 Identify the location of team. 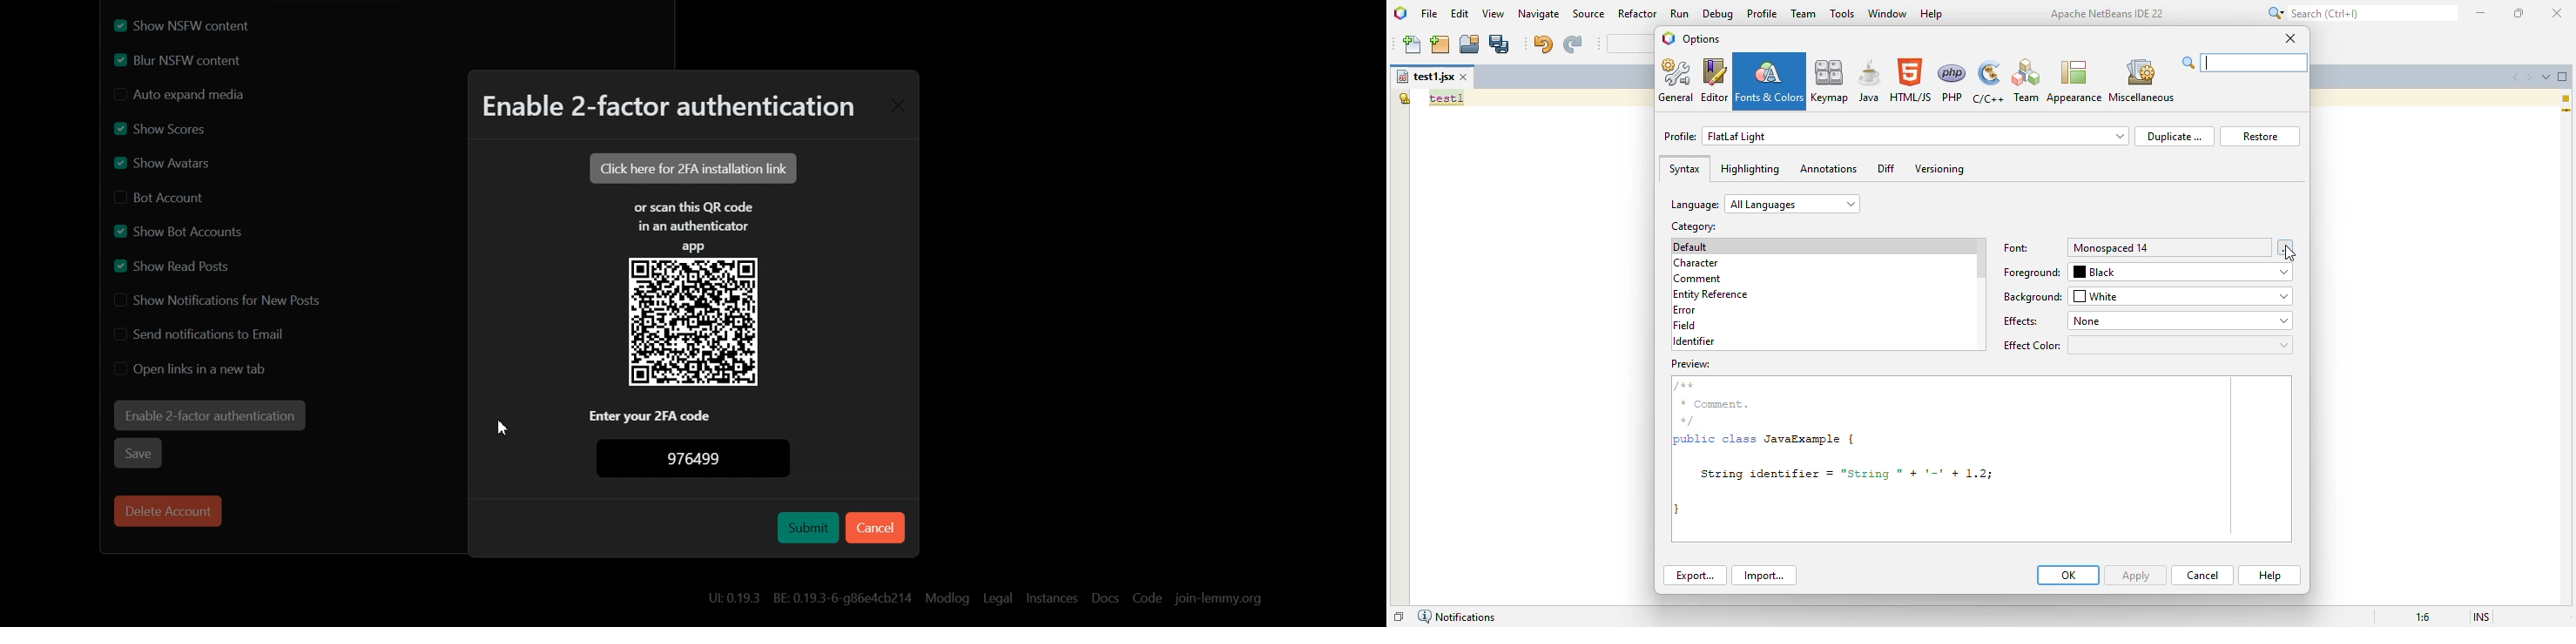
(1804, 13).